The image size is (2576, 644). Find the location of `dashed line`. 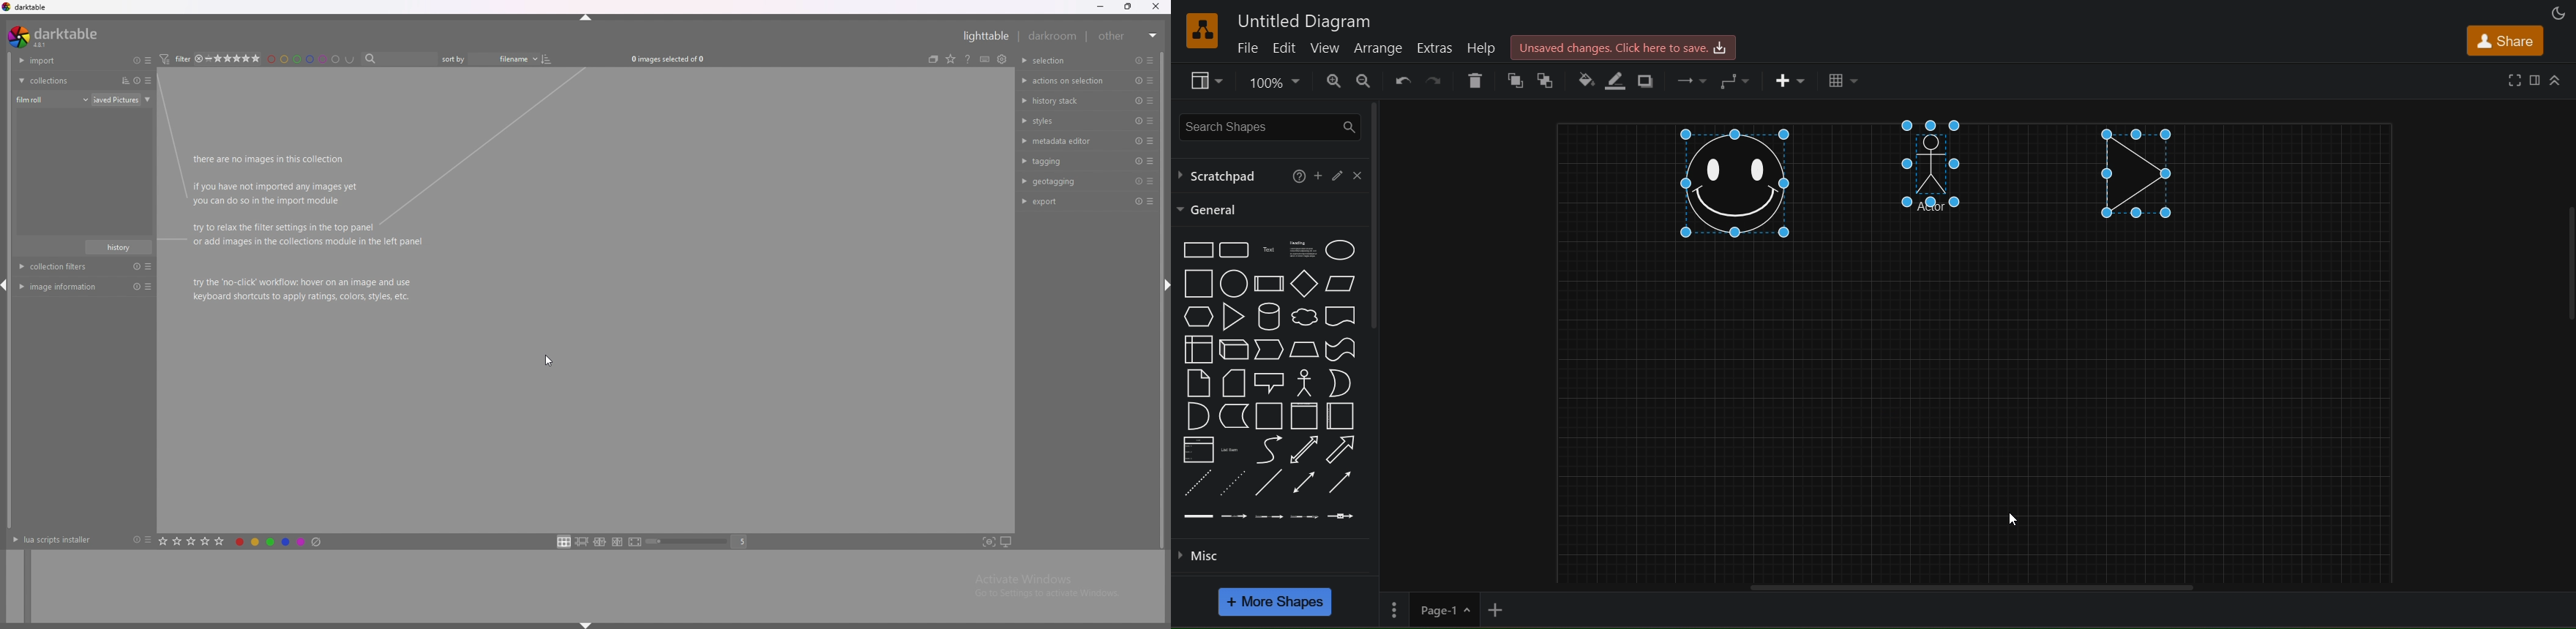

dashed line is located at coordinates (1200, 483).